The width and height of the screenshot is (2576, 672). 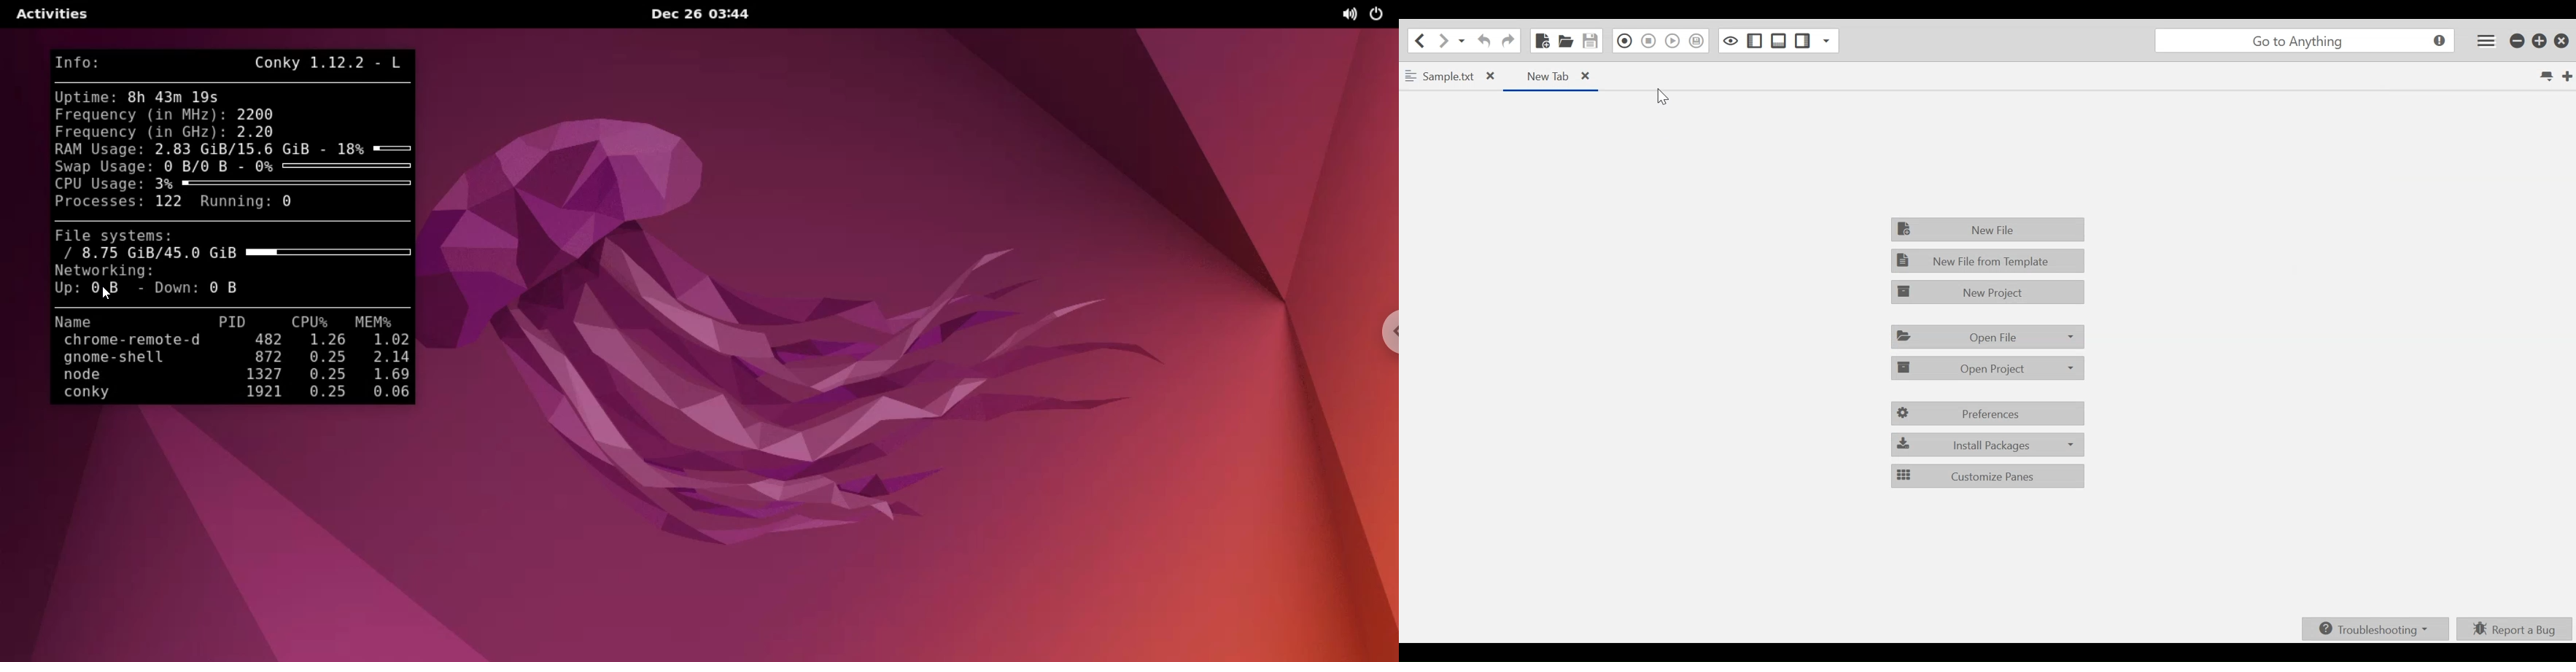 What do you see at coordinates (1779, 41) in the screenshot?
I see `Show/Hide Bottom Pane` at bounding box center [1779, 41].